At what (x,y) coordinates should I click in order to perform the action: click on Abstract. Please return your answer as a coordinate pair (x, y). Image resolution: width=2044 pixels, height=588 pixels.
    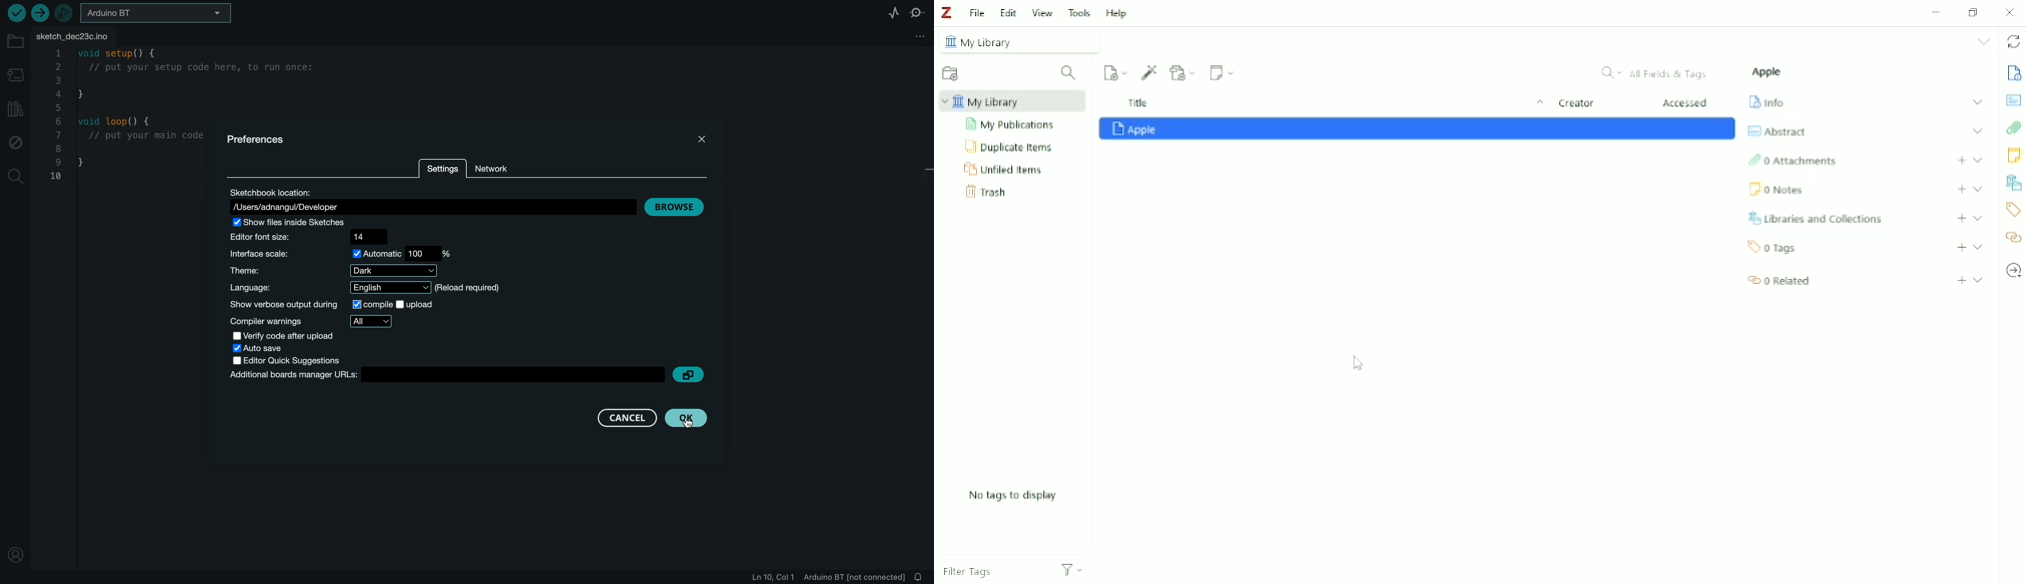
    Looking at the image, I should click on (1777, 131).